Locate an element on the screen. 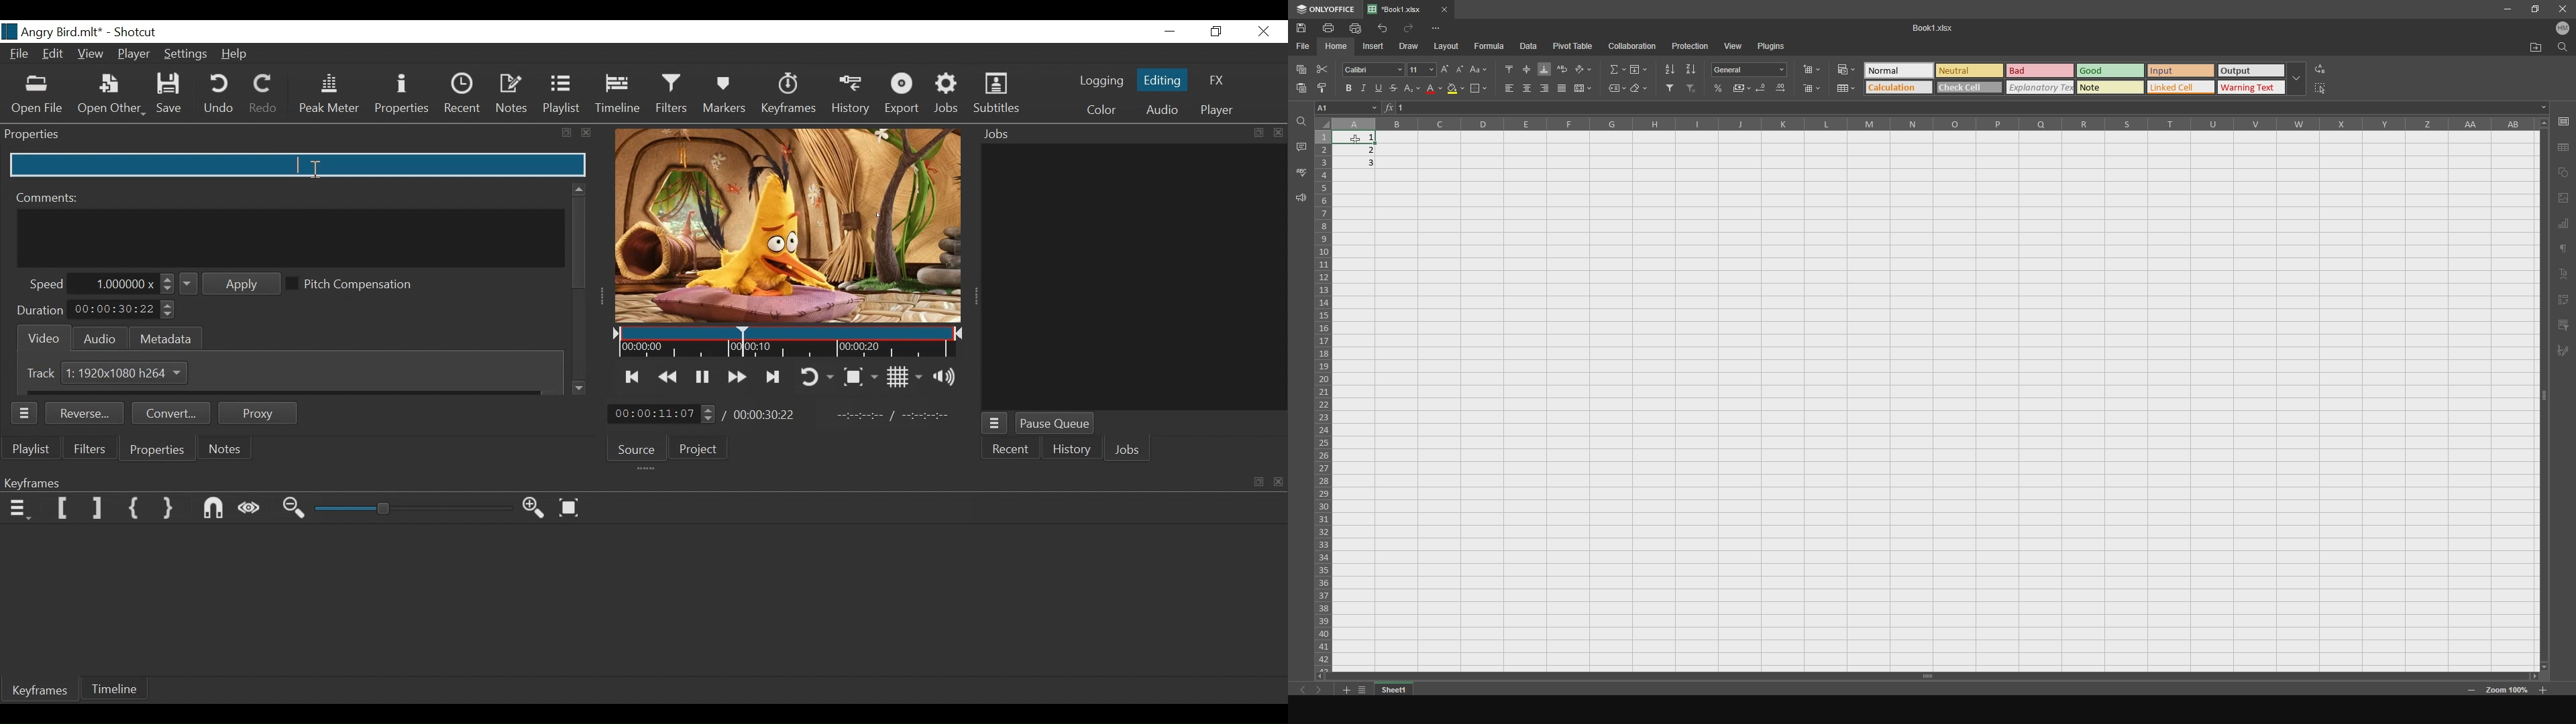 The height and width of the screenshot is (728, 2576). Snap is located at coordinates (215, 509).